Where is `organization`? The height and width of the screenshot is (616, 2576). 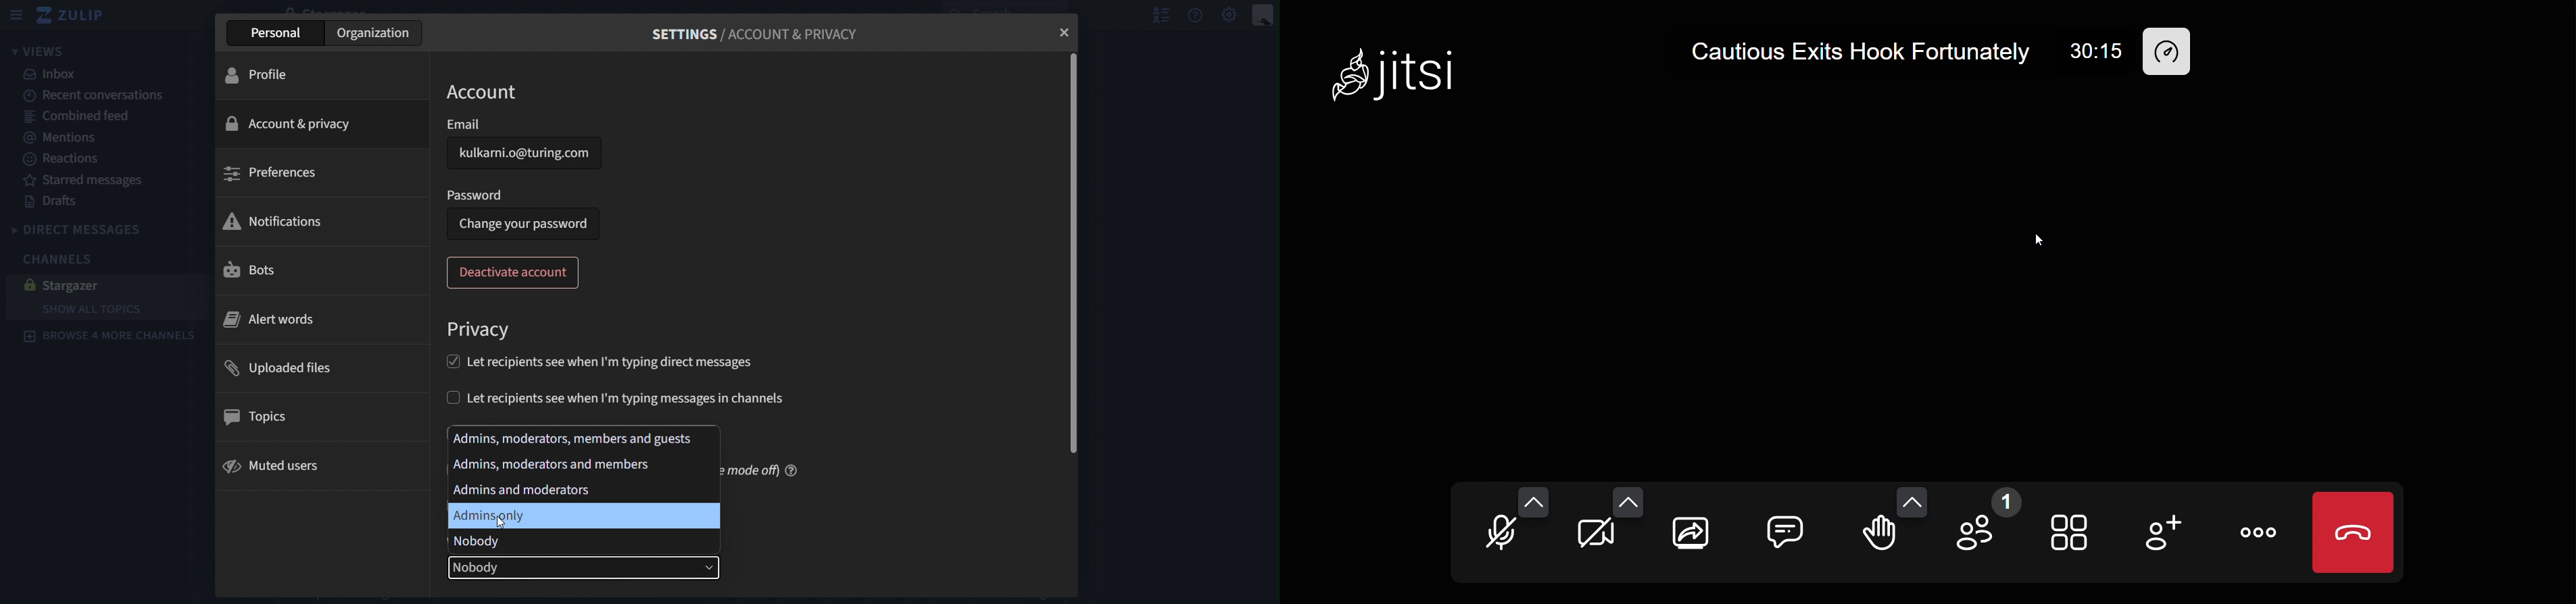 organization is located at coordinates (372, 34).